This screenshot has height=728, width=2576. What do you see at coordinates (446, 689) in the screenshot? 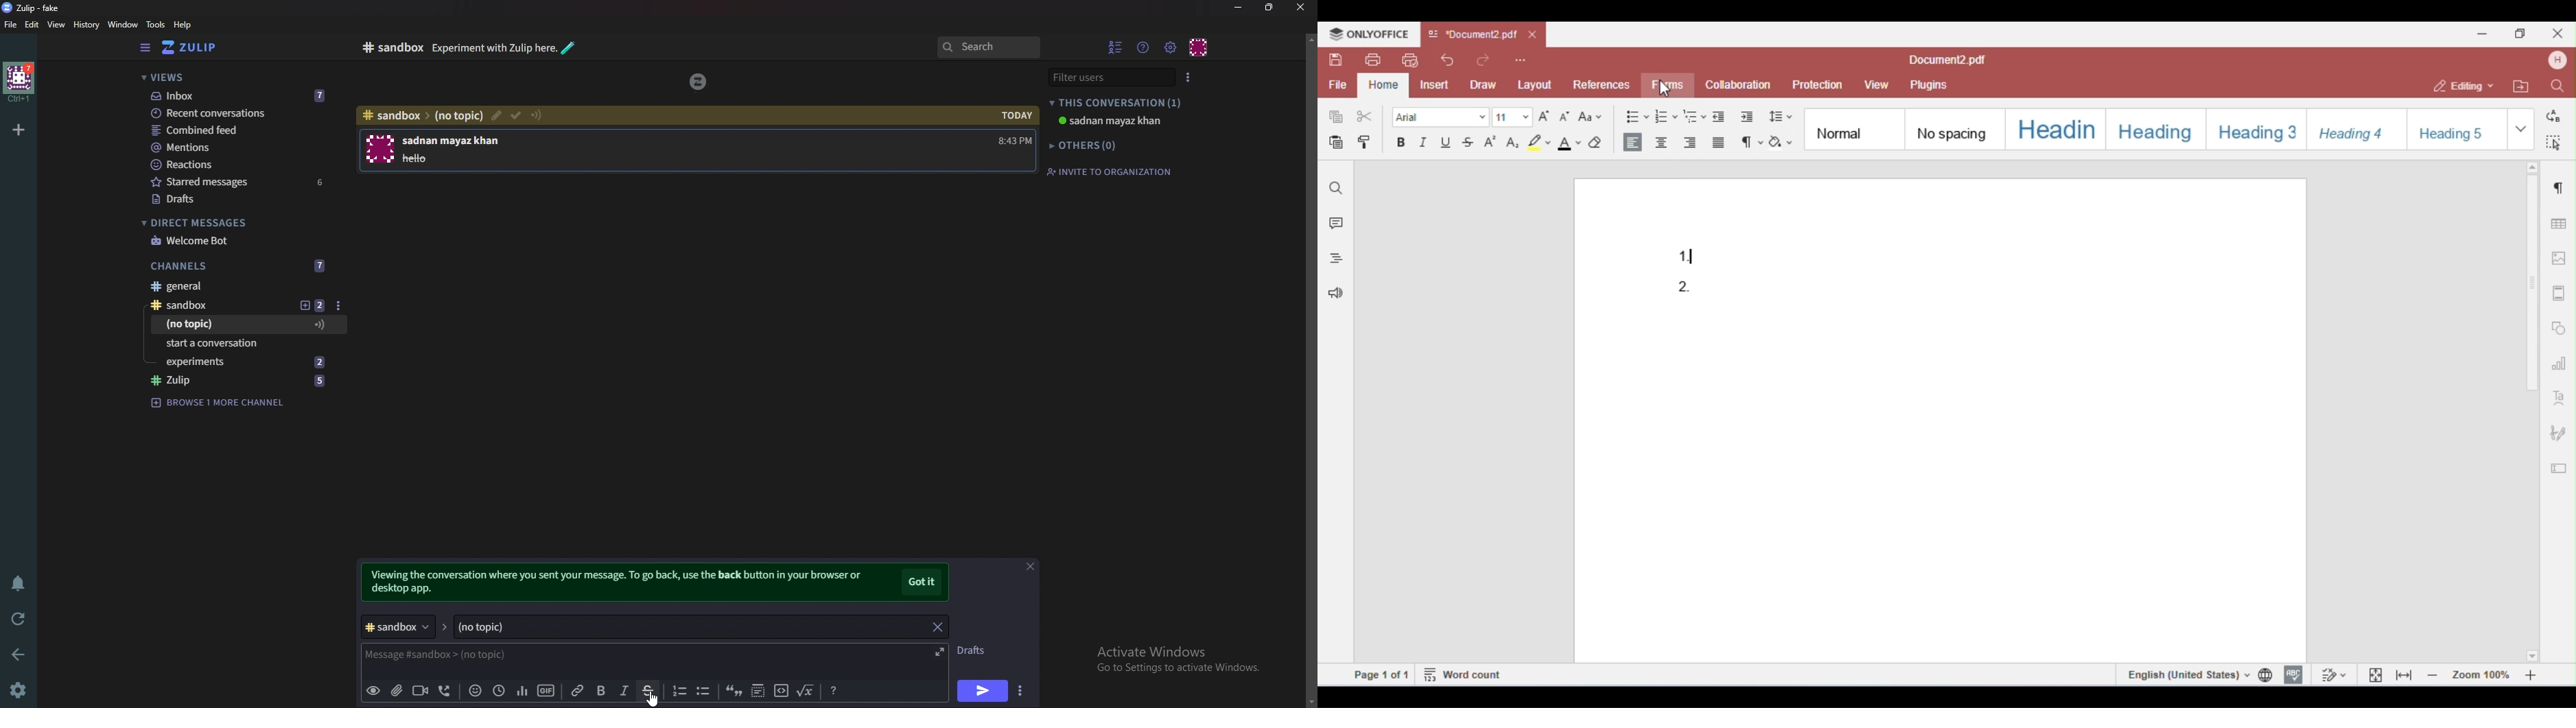
I see `voice call` at bounding box center [446, 689].